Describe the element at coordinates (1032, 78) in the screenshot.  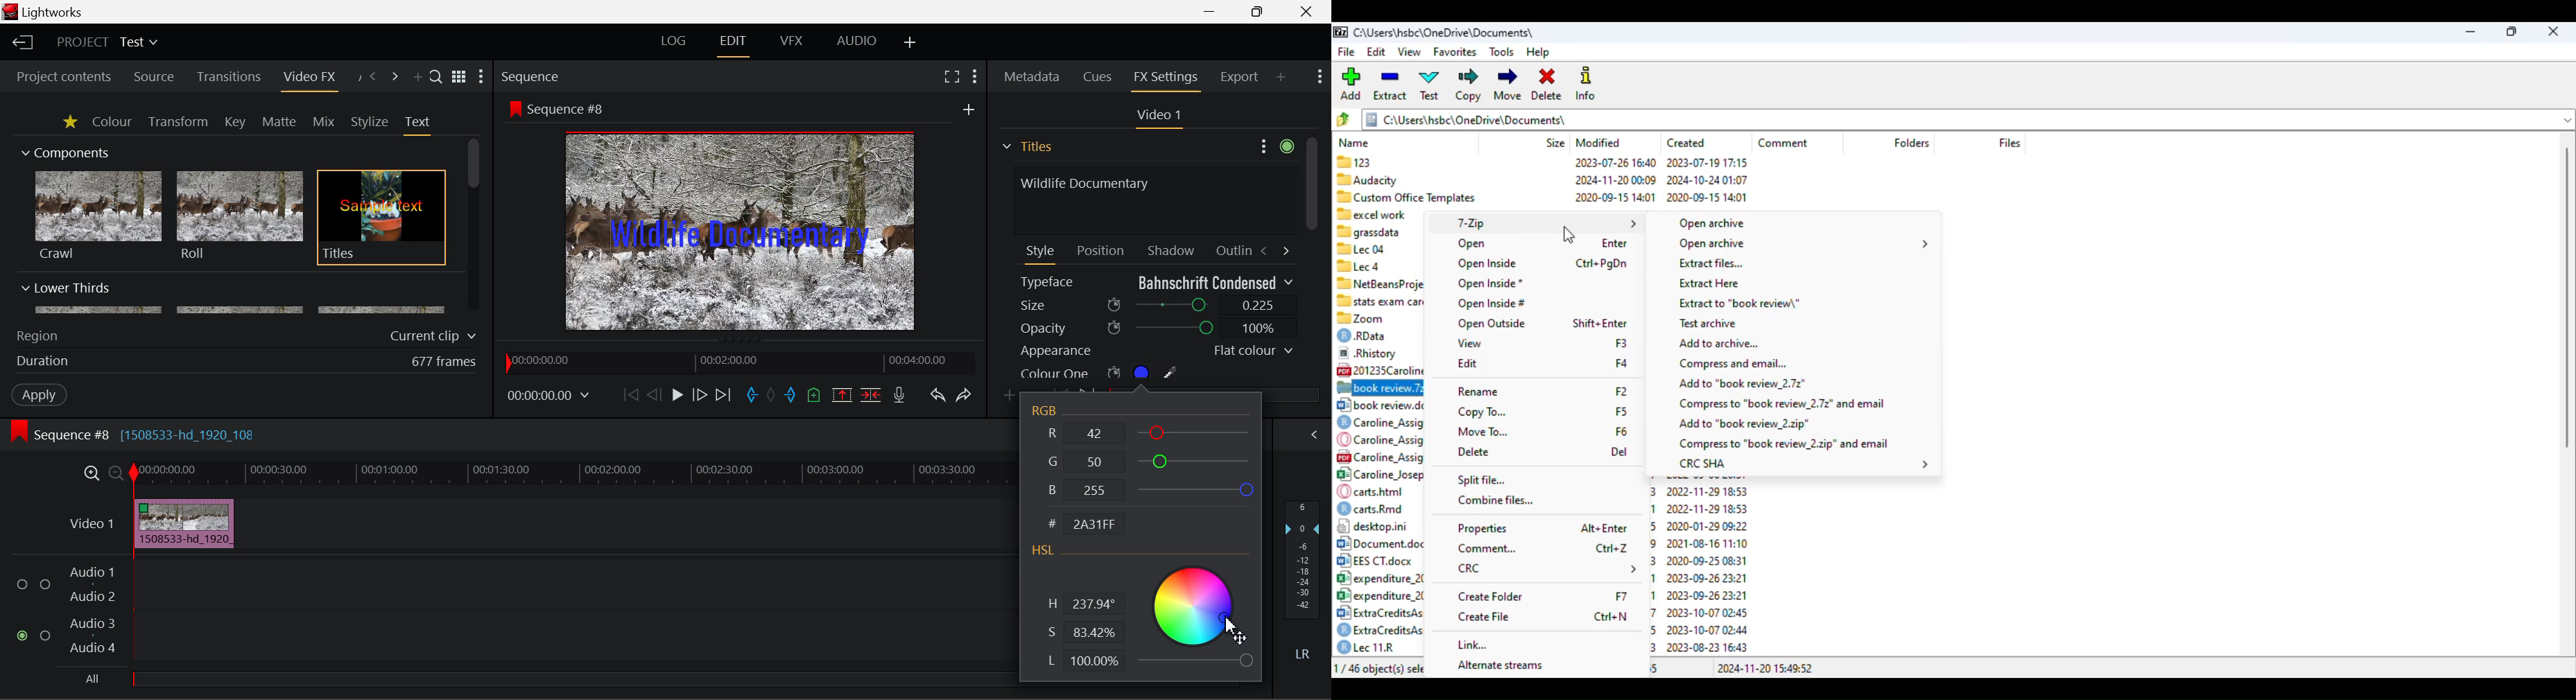
I see `Metadata` at that location.